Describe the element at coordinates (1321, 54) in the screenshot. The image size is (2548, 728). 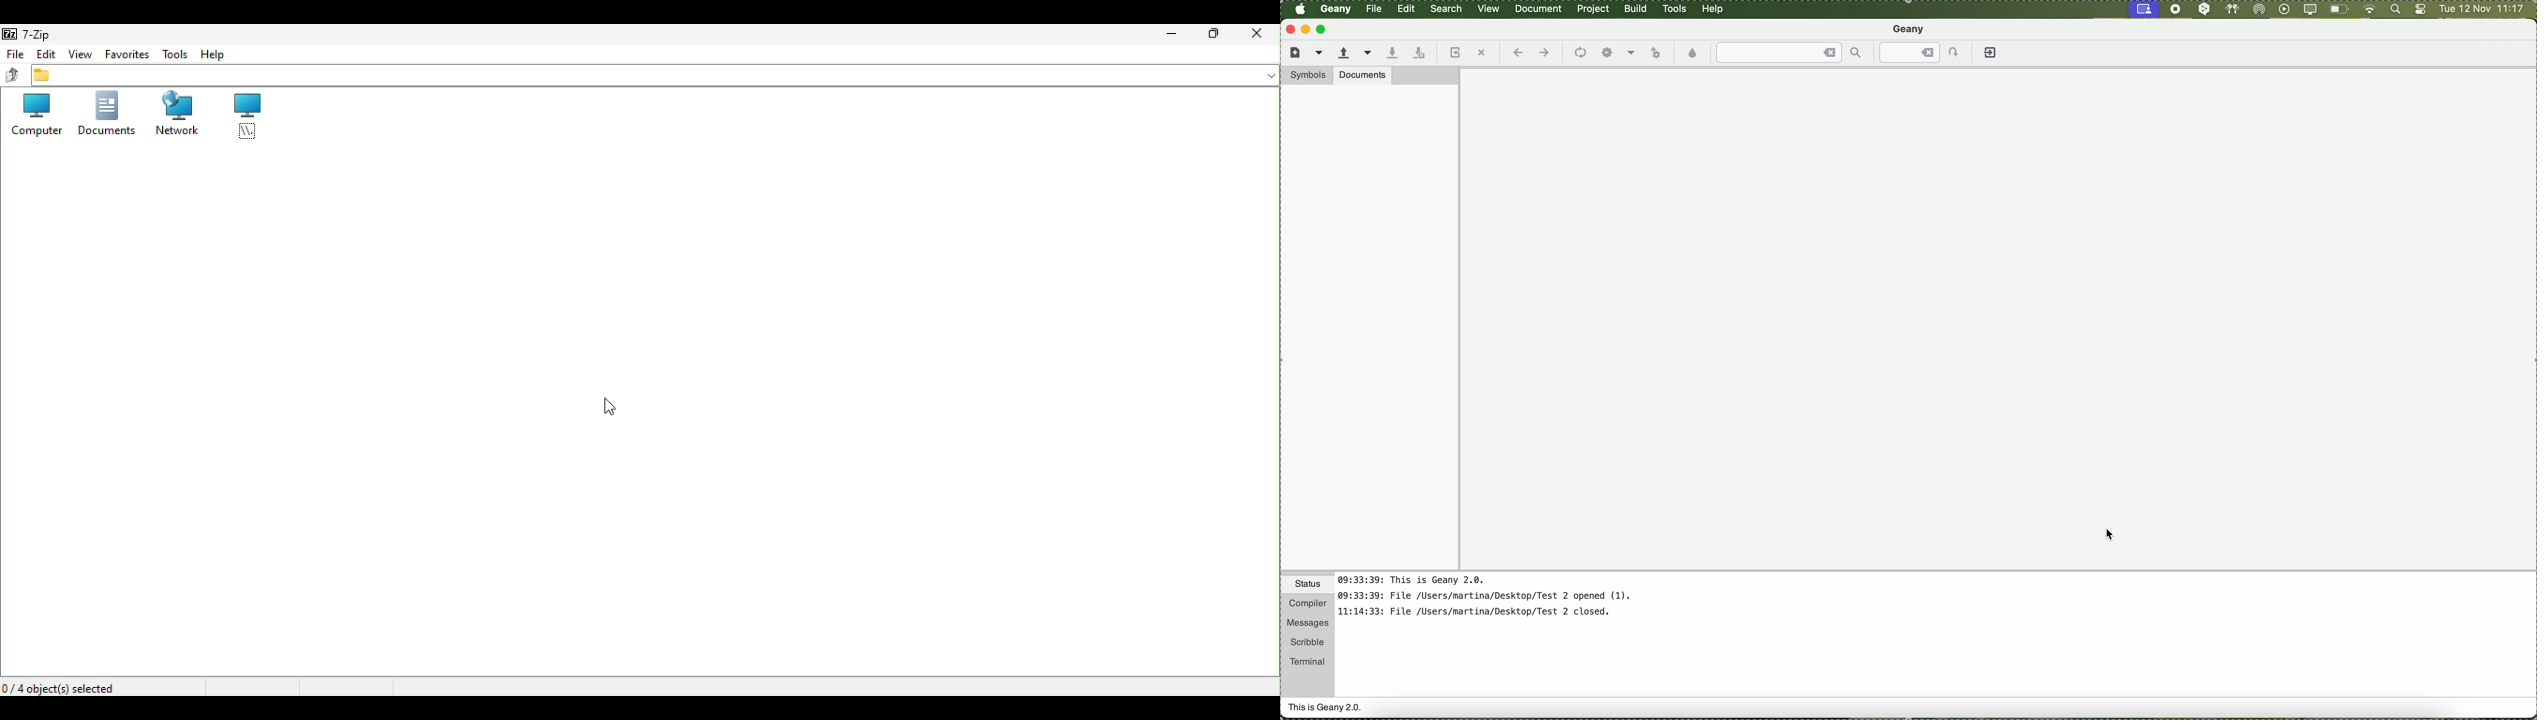
I see `create a new file from a template` at that location.